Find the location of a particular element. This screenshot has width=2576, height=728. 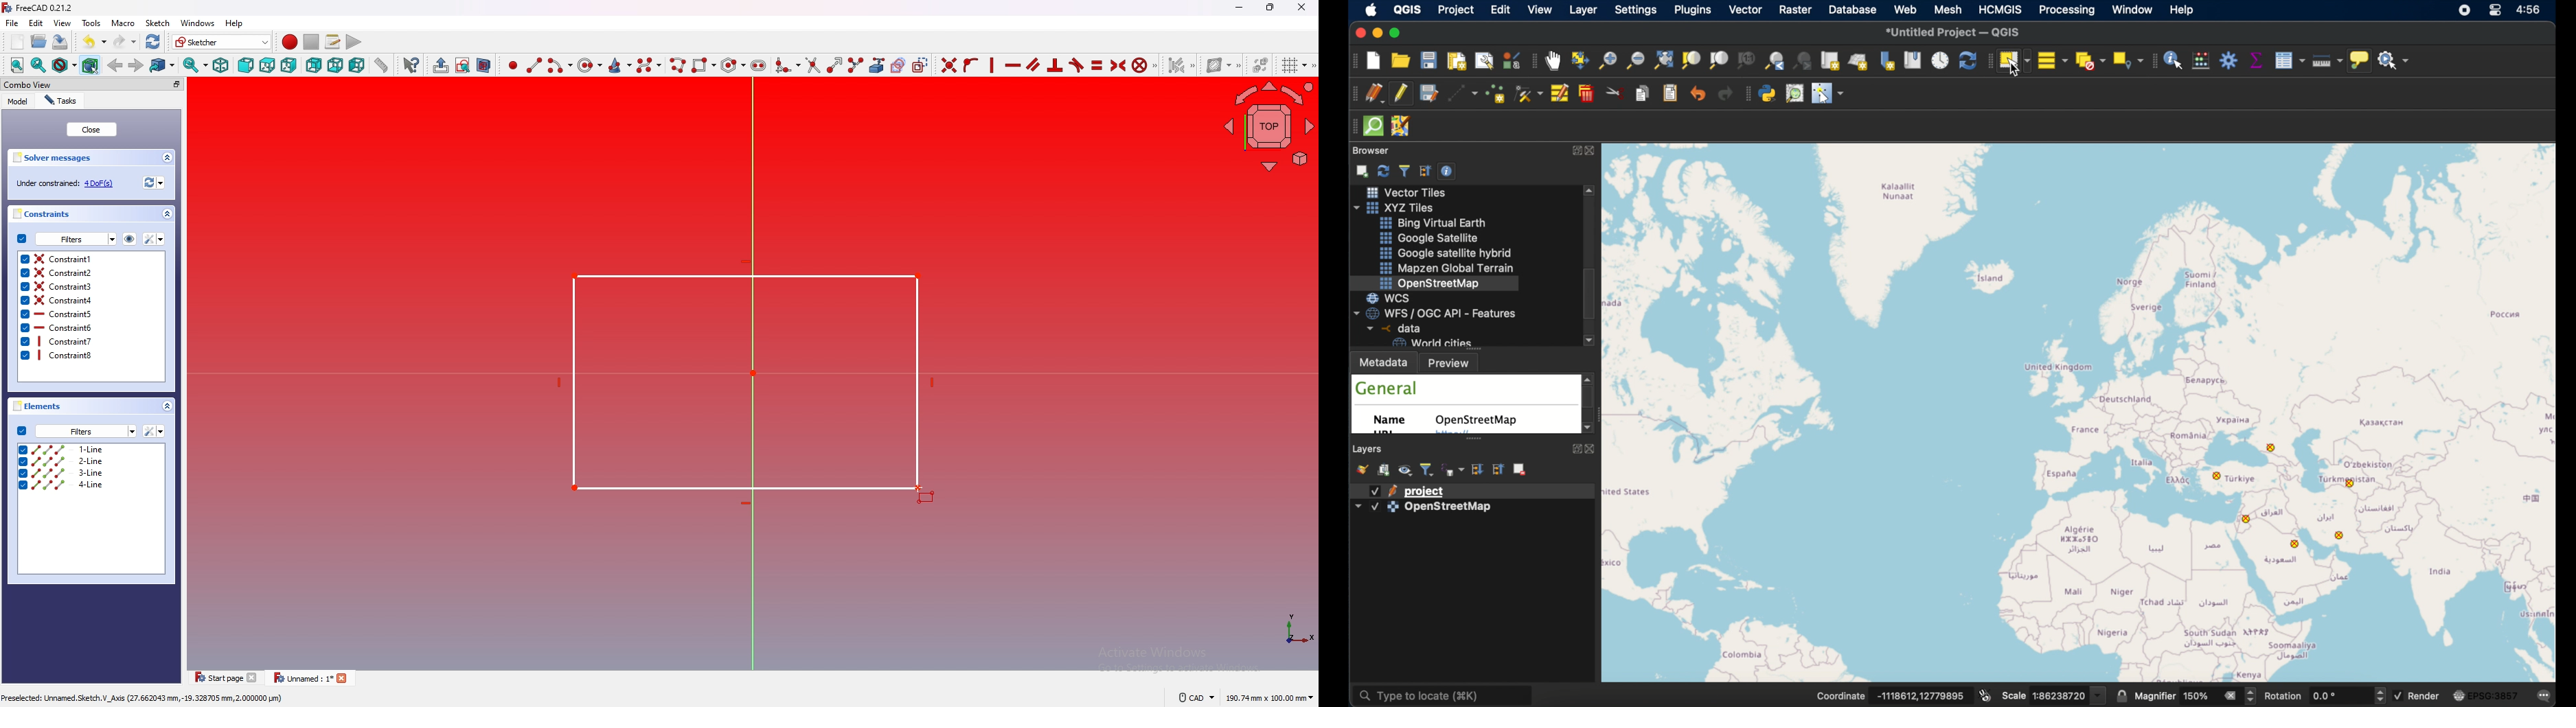

minimize is located at coordinates (1238, 9).